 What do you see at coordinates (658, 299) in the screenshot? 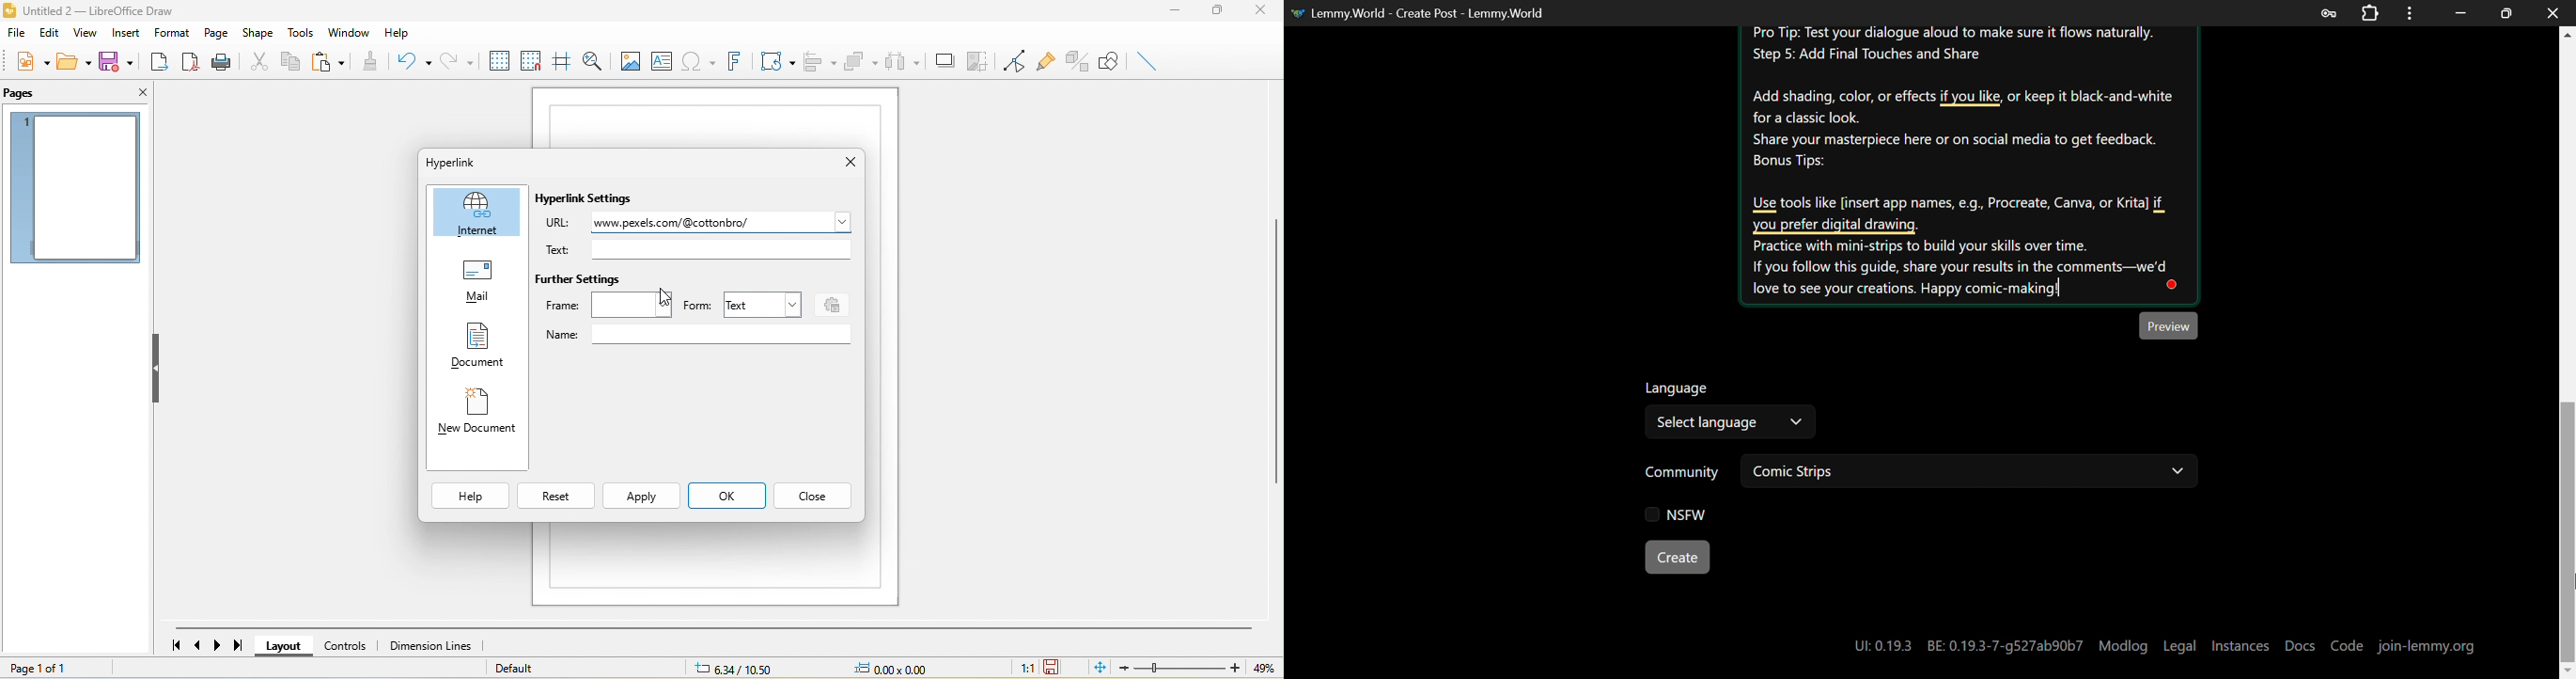
I see `cursor` at bounding box center [658, 299].